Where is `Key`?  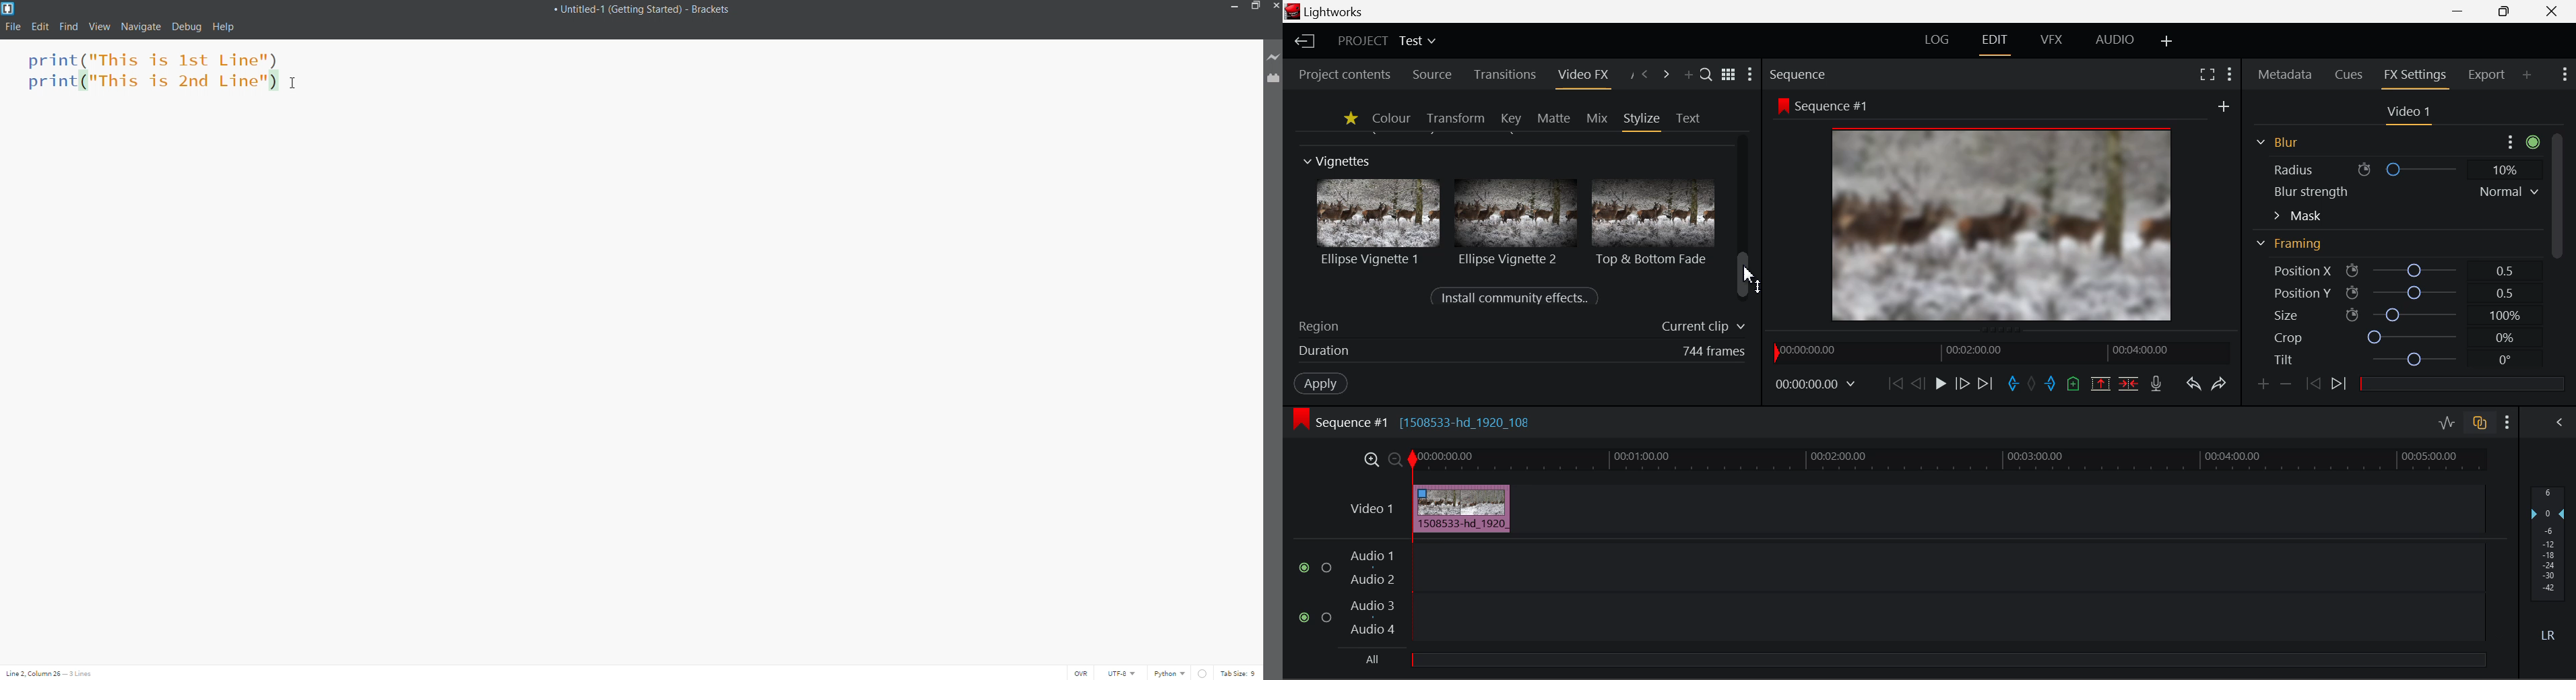
Key is located at coordinates (1510, 118).